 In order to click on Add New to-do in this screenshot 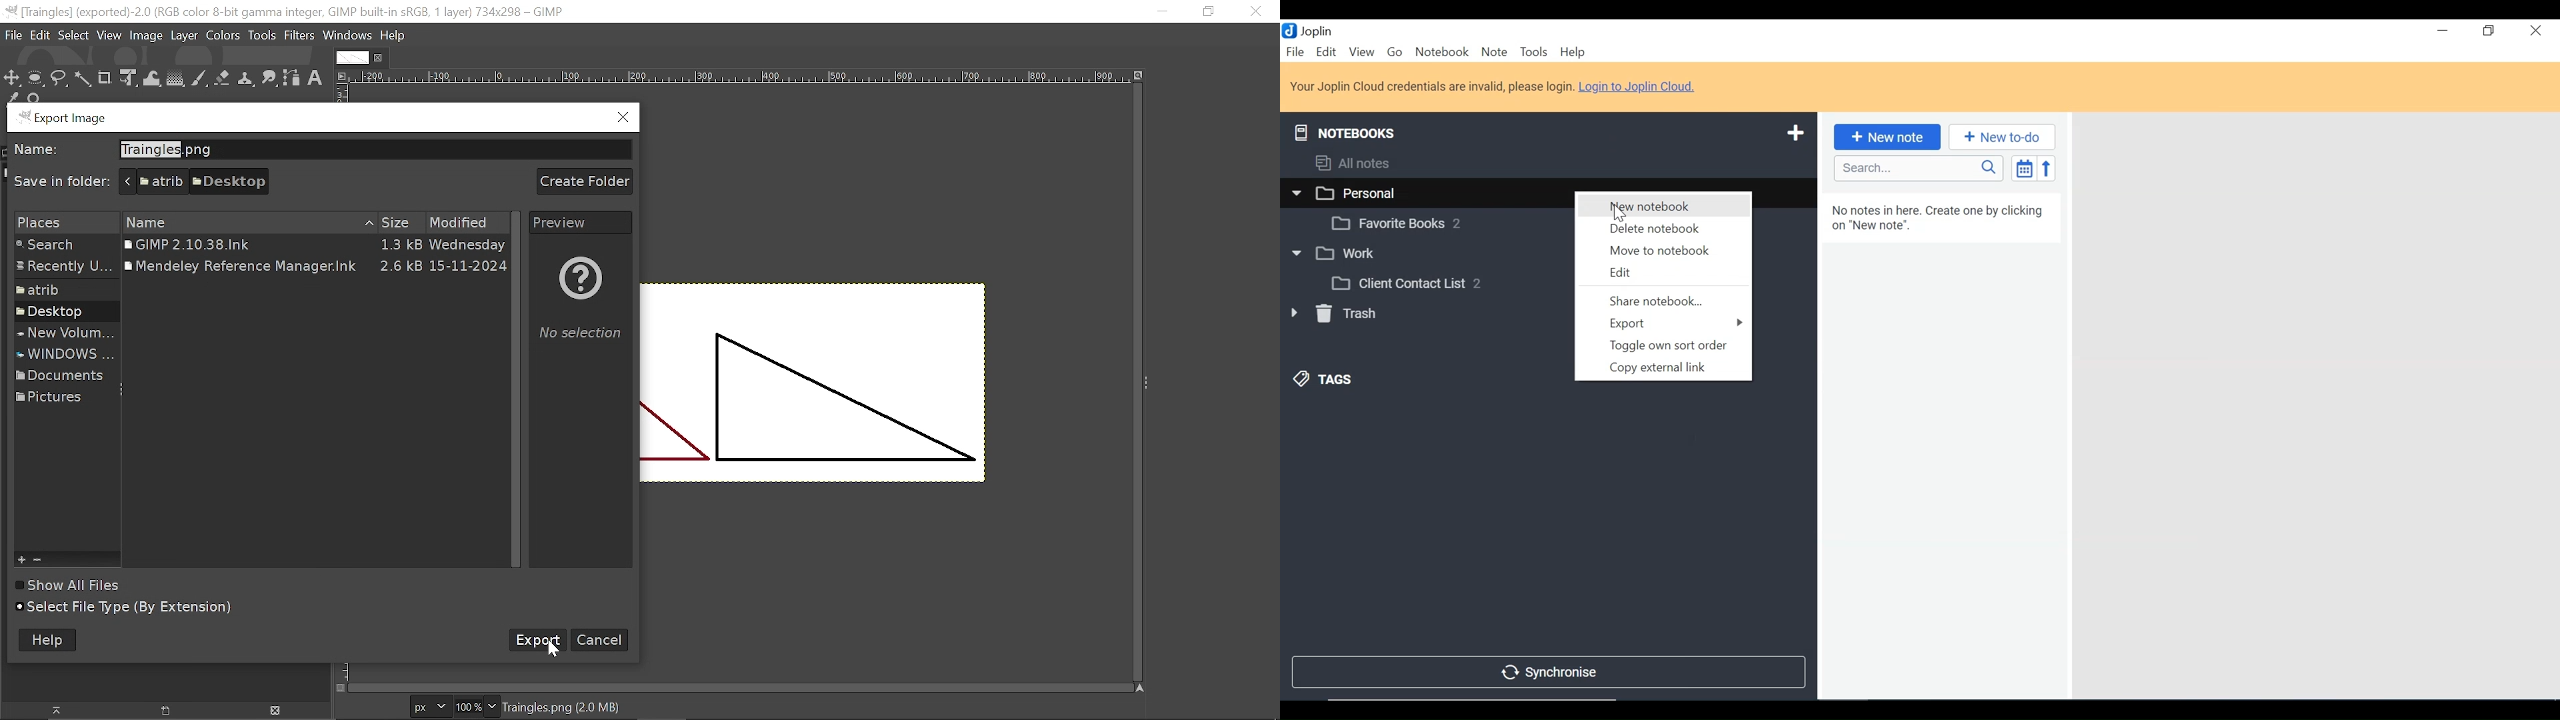, I will do `click(2001, 137)`.